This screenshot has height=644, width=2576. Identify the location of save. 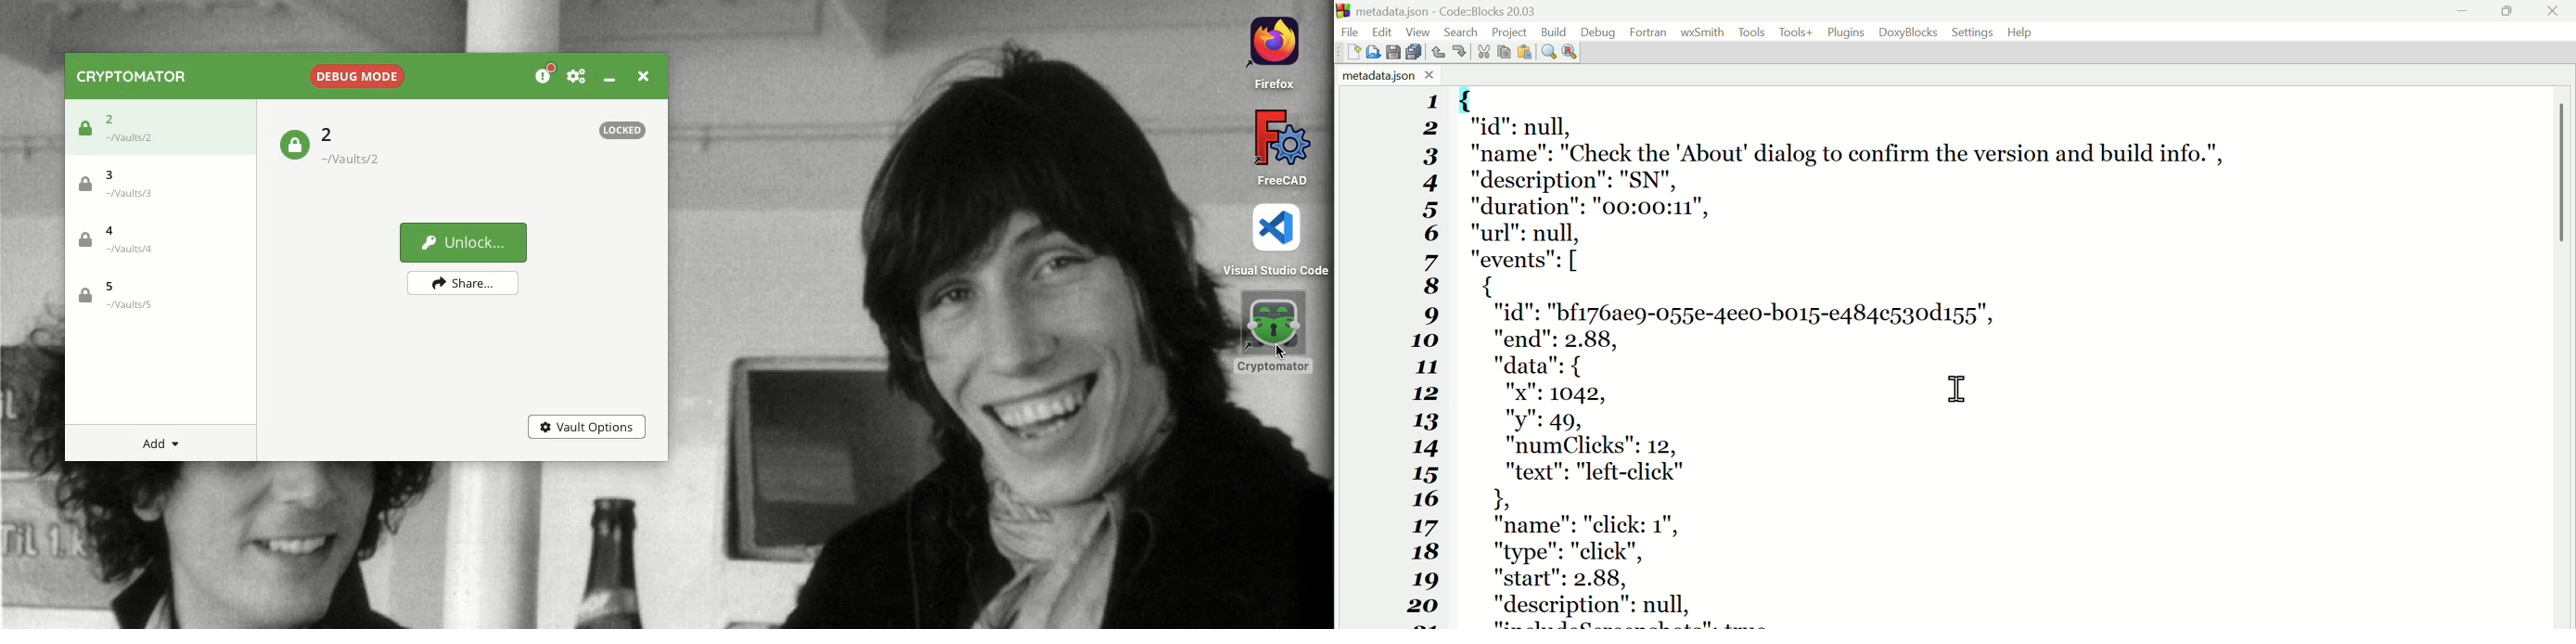
(1395, 52).